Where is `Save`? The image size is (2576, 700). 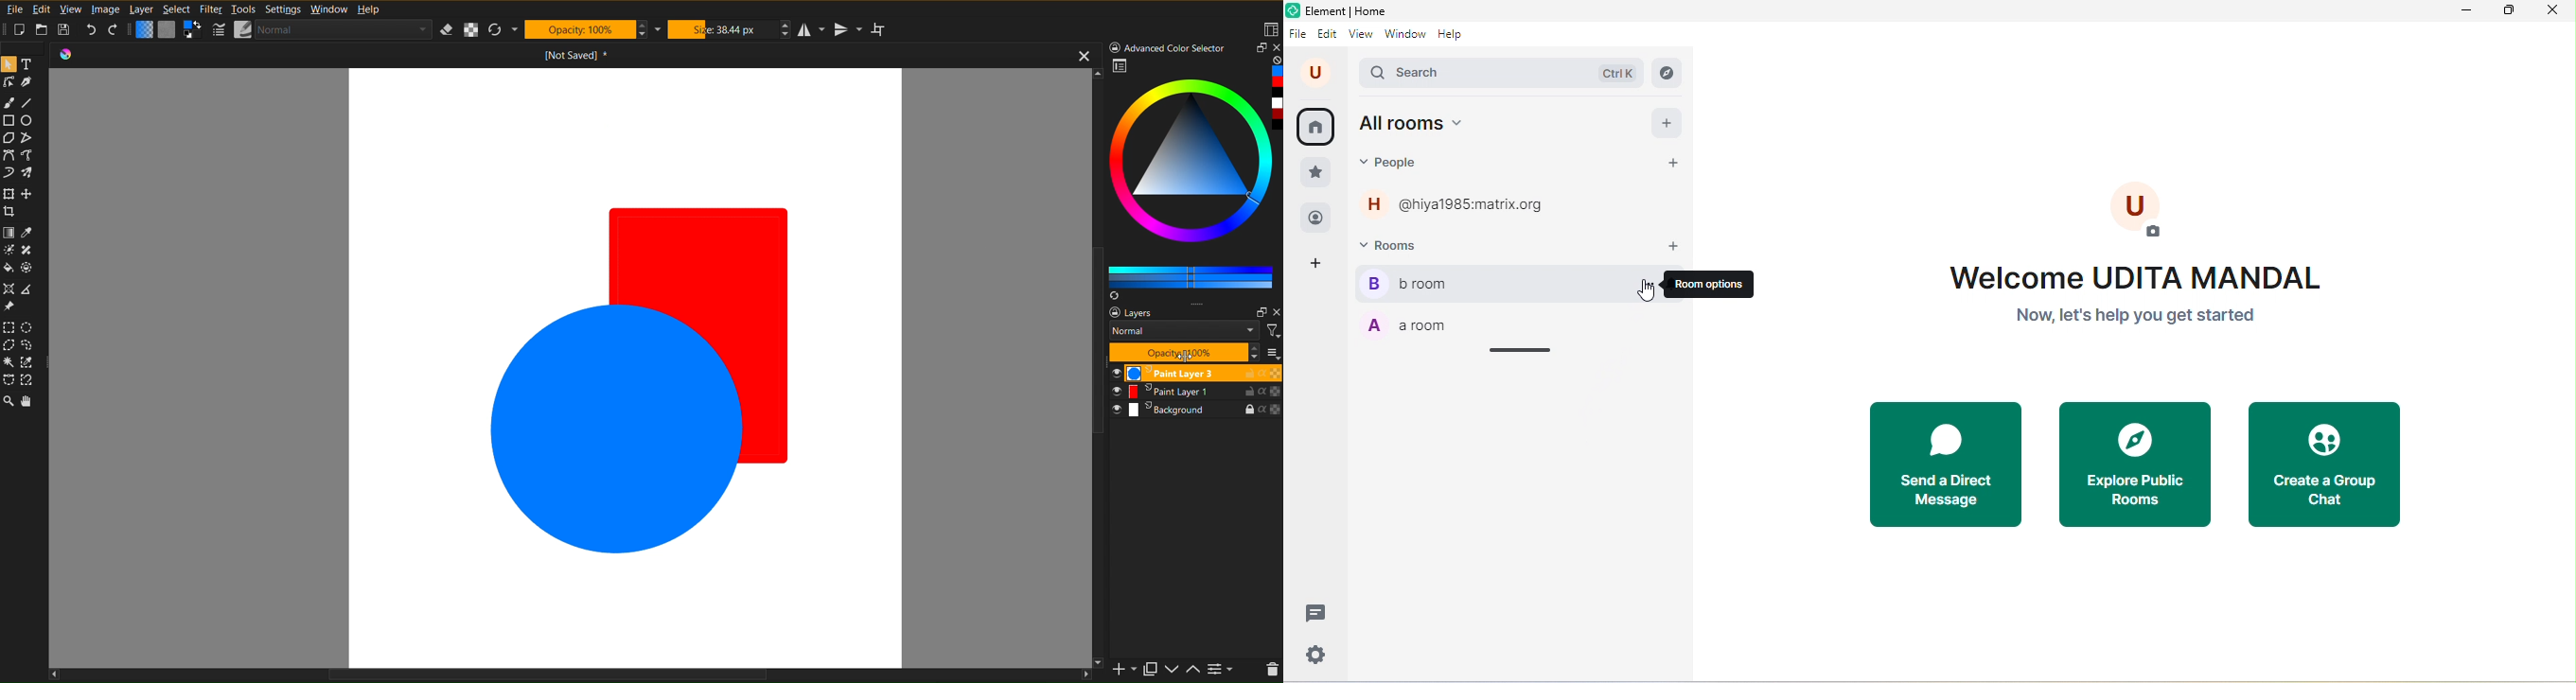 Save is located at coordinates (66, 30).